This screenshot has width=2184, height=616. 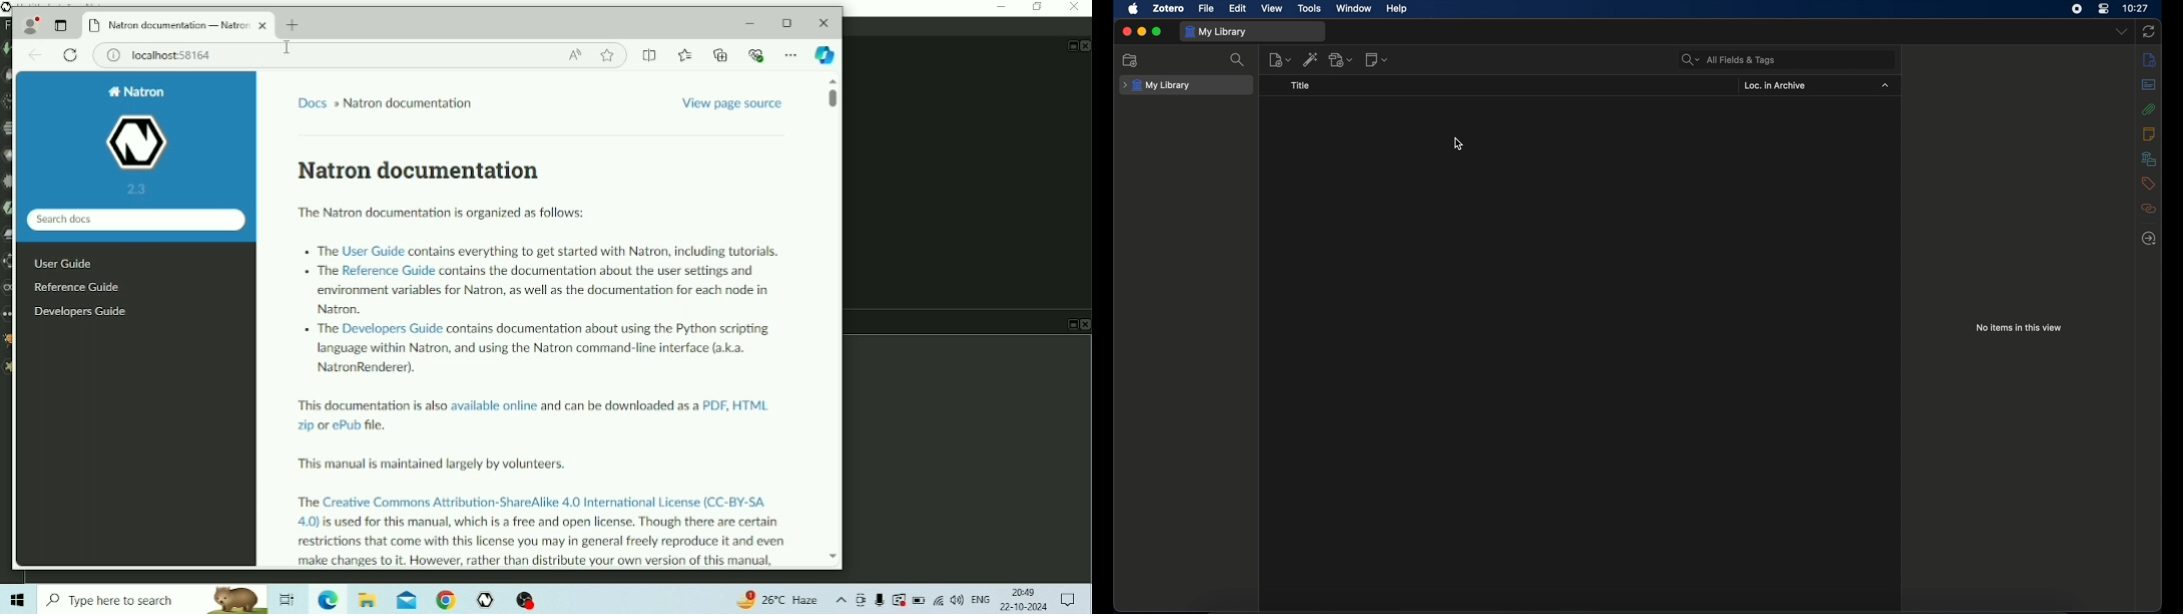 I want to click on Minimize, so click(x=1002, y=6).